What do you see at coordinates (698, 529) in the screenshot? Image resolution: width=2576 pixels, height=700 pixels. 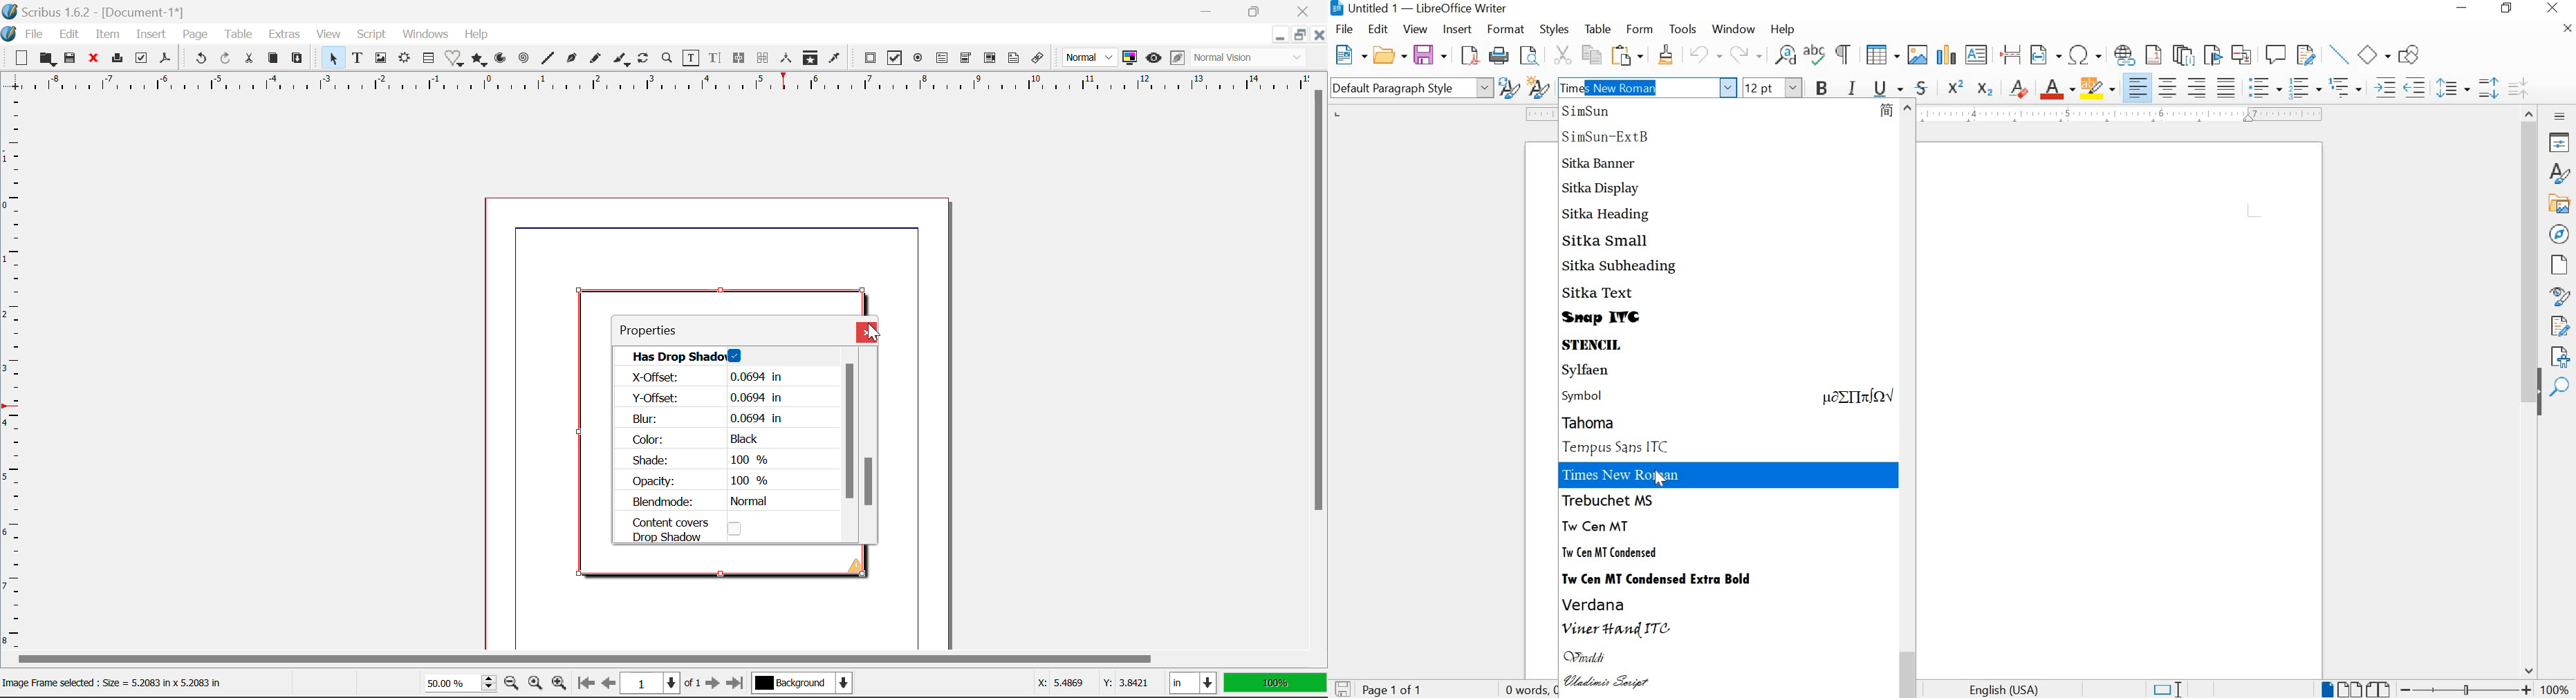 I see `Content CoversDrop Shadow Option` at bounding box center [698, 529].